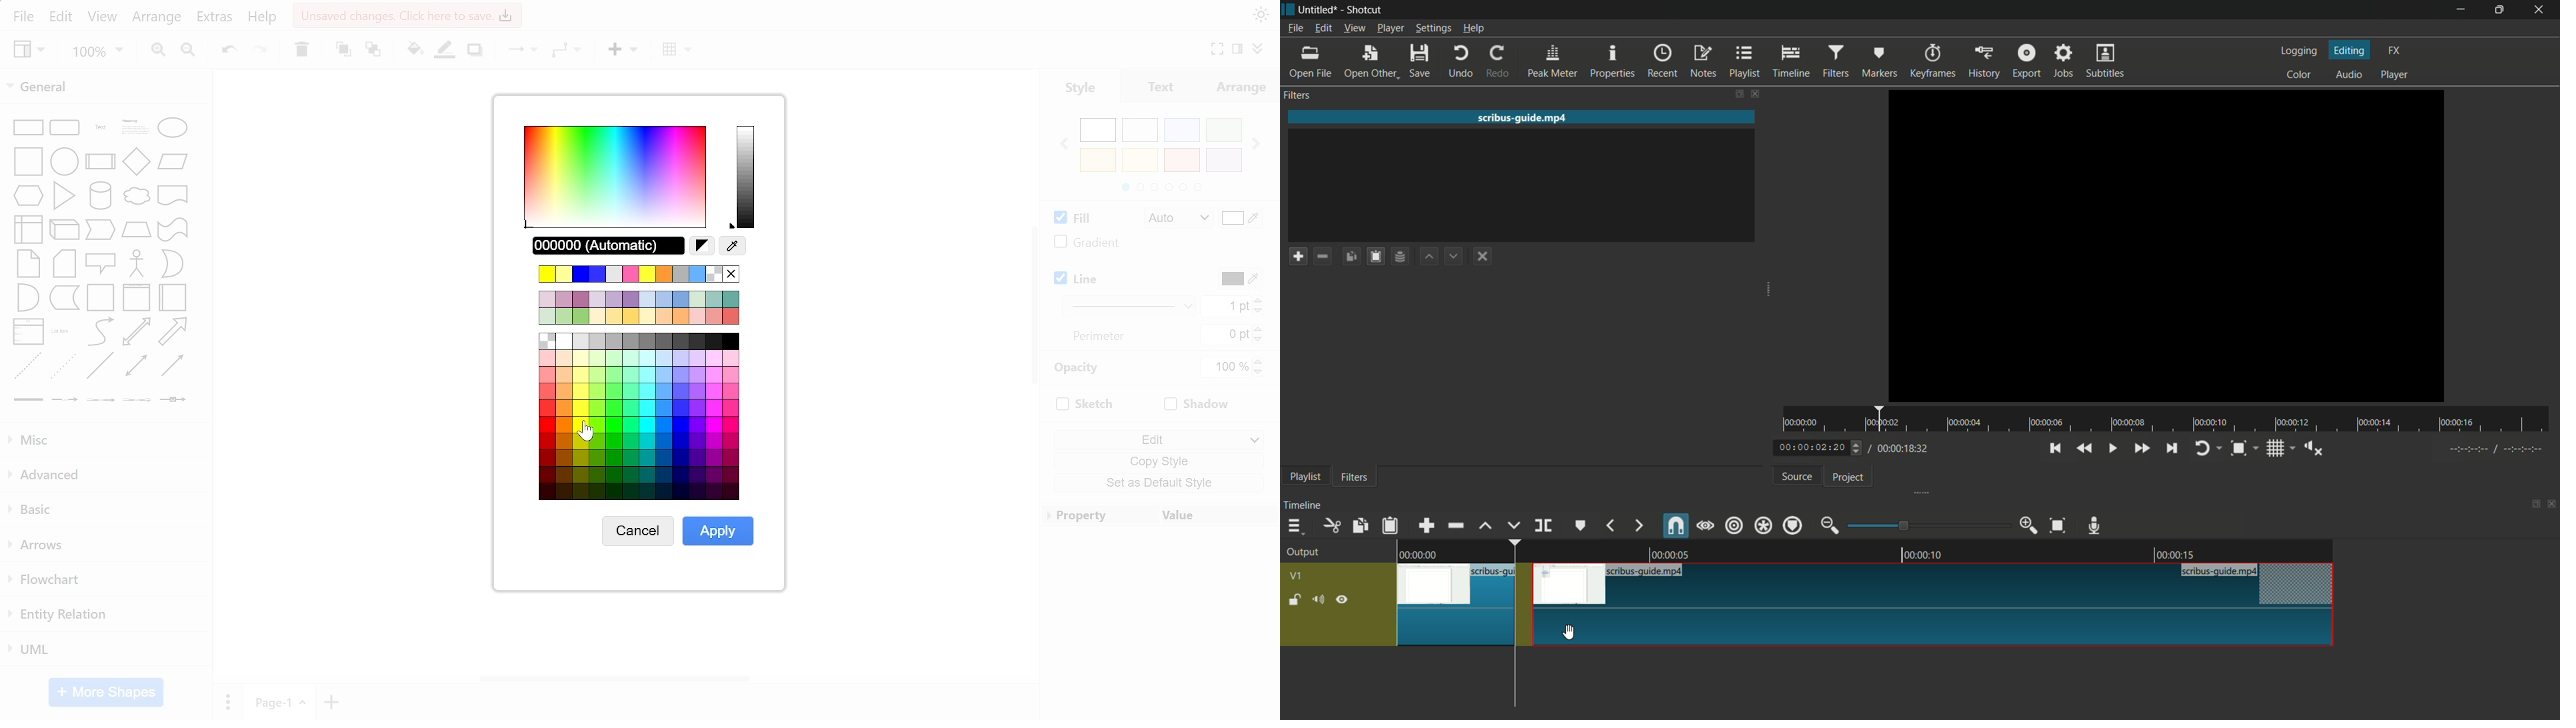 This screenshot has height=728, width=2576. What do you see at coordinates (1611, 525) in the screenshot?
I see `previous marker` at bounding box center [1611, 525].